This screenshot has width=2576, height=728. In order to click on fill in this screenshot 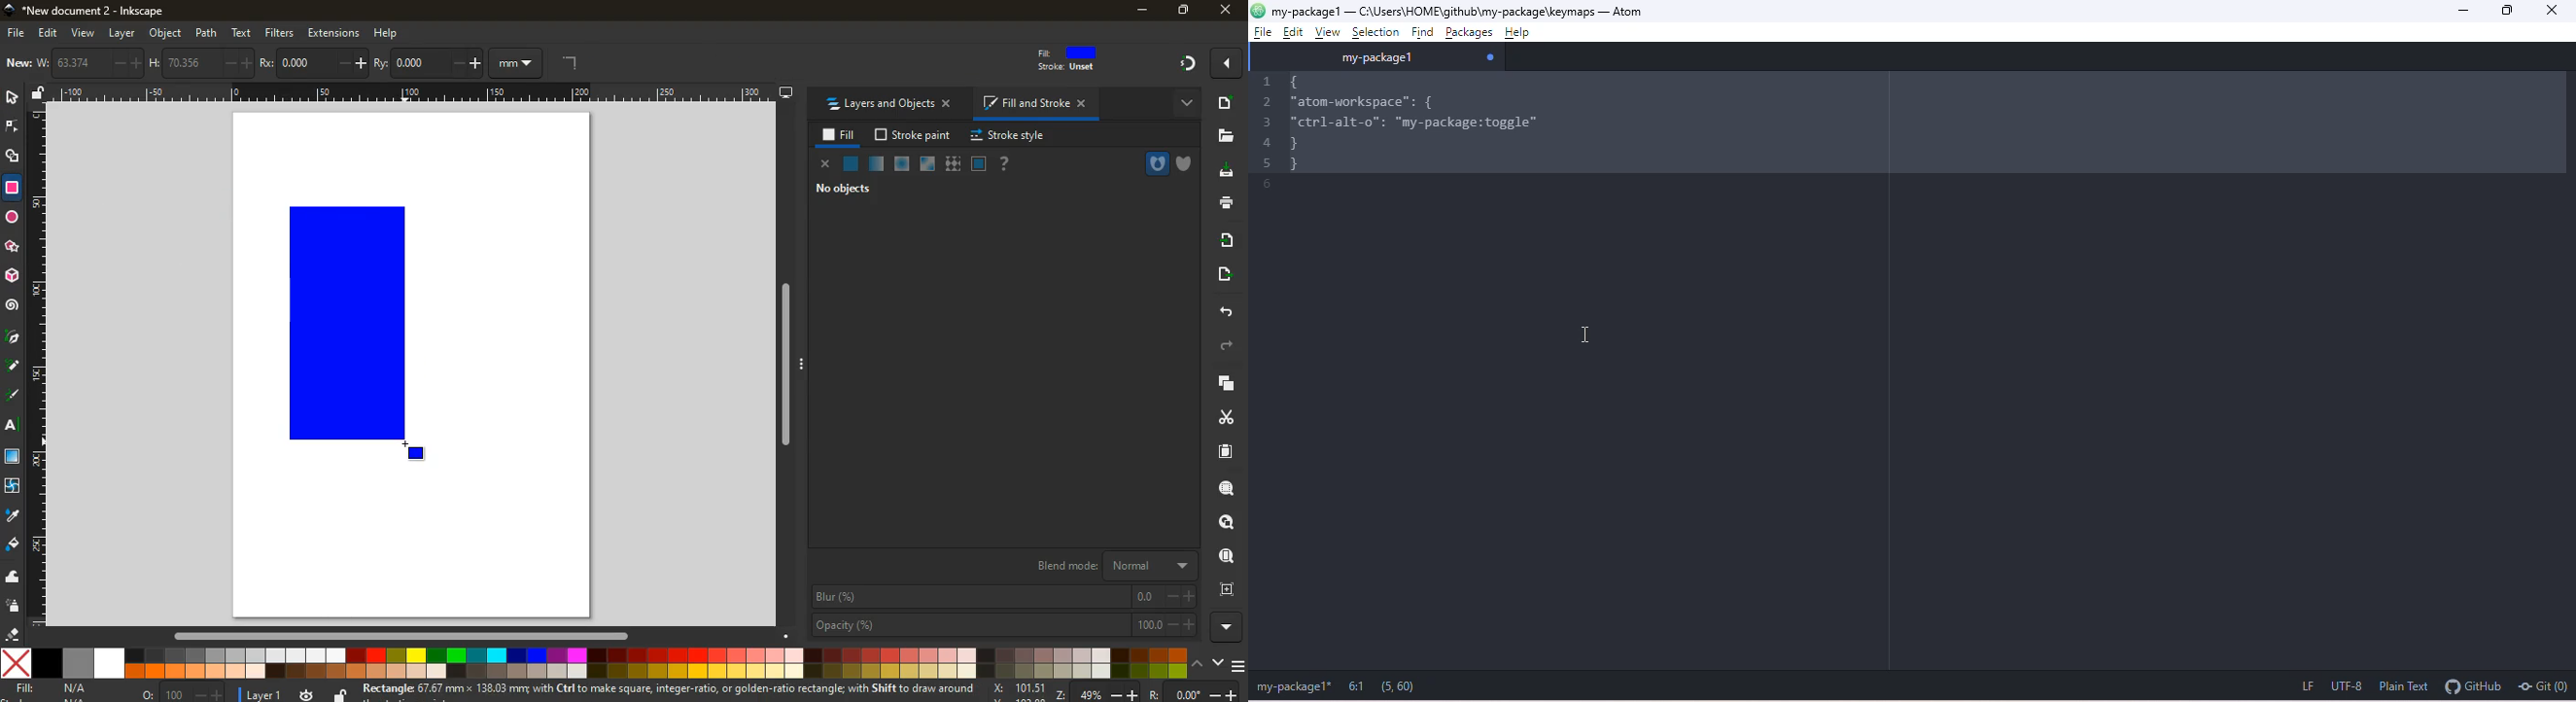, I will do `click(13, 543)`.